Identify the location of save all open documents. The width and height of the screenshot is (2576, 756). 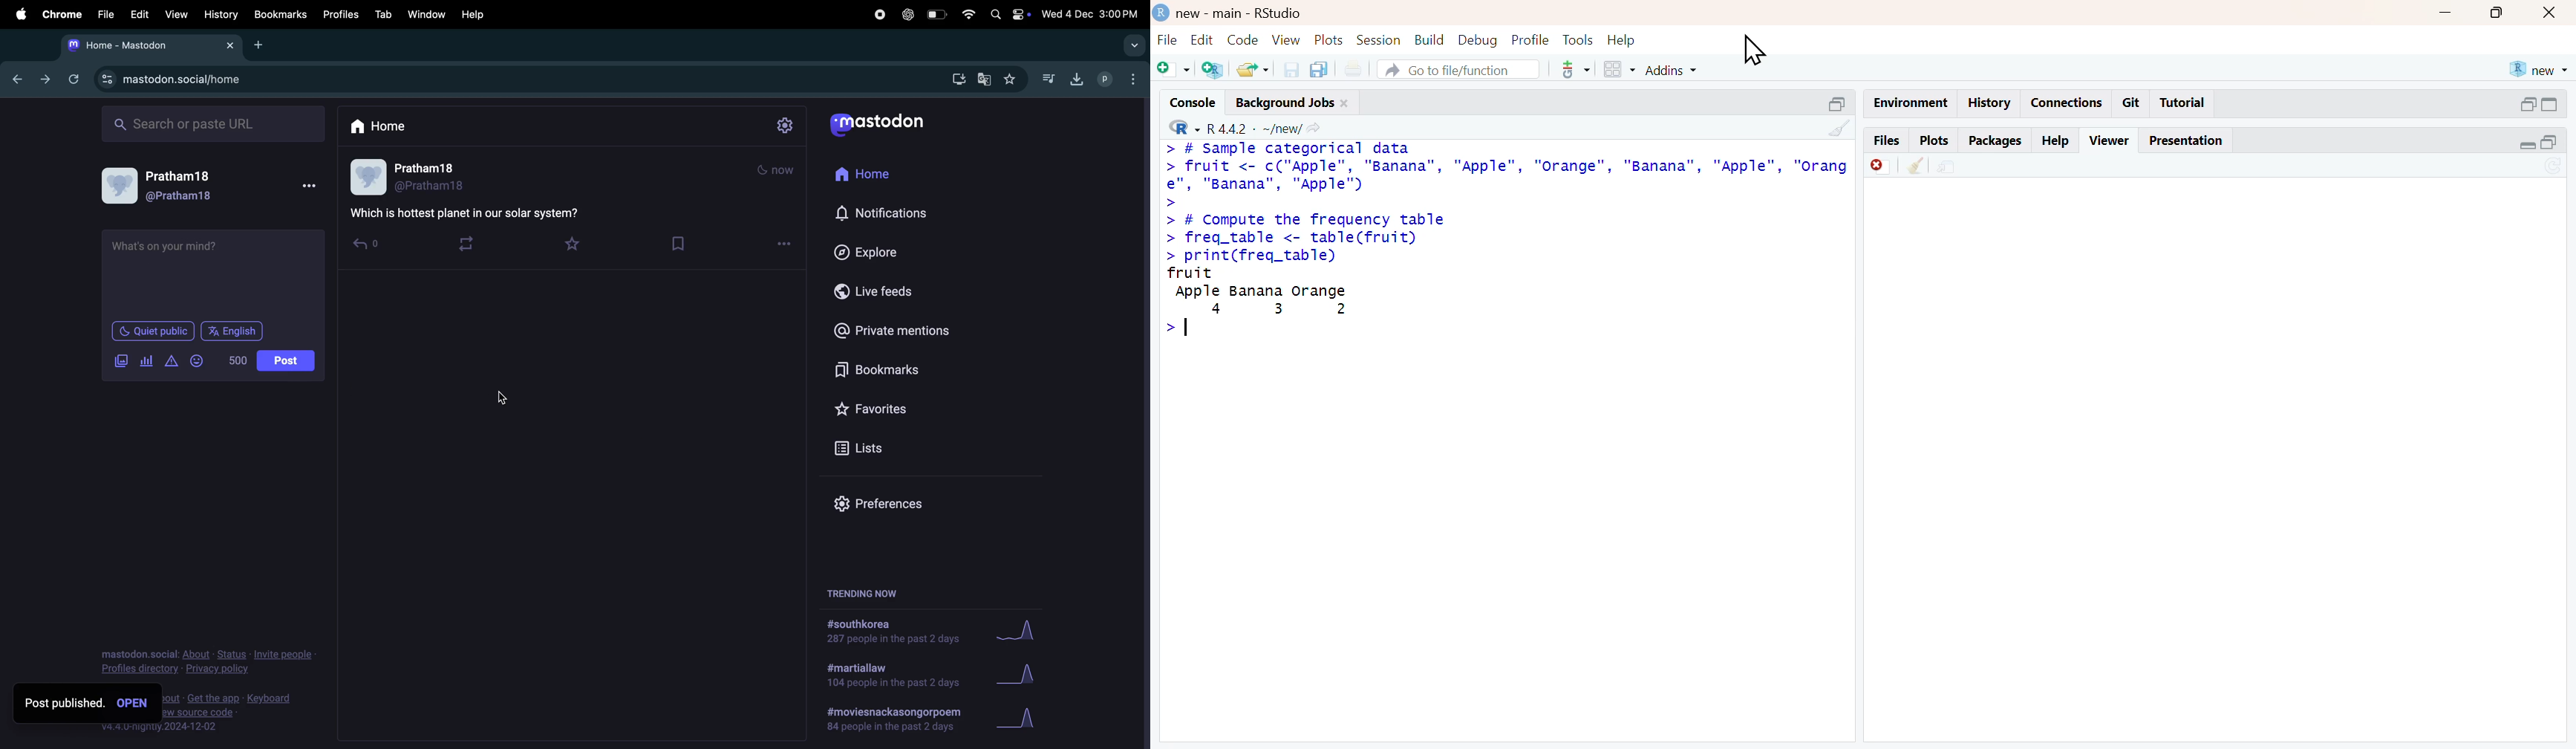
(1321, 70).